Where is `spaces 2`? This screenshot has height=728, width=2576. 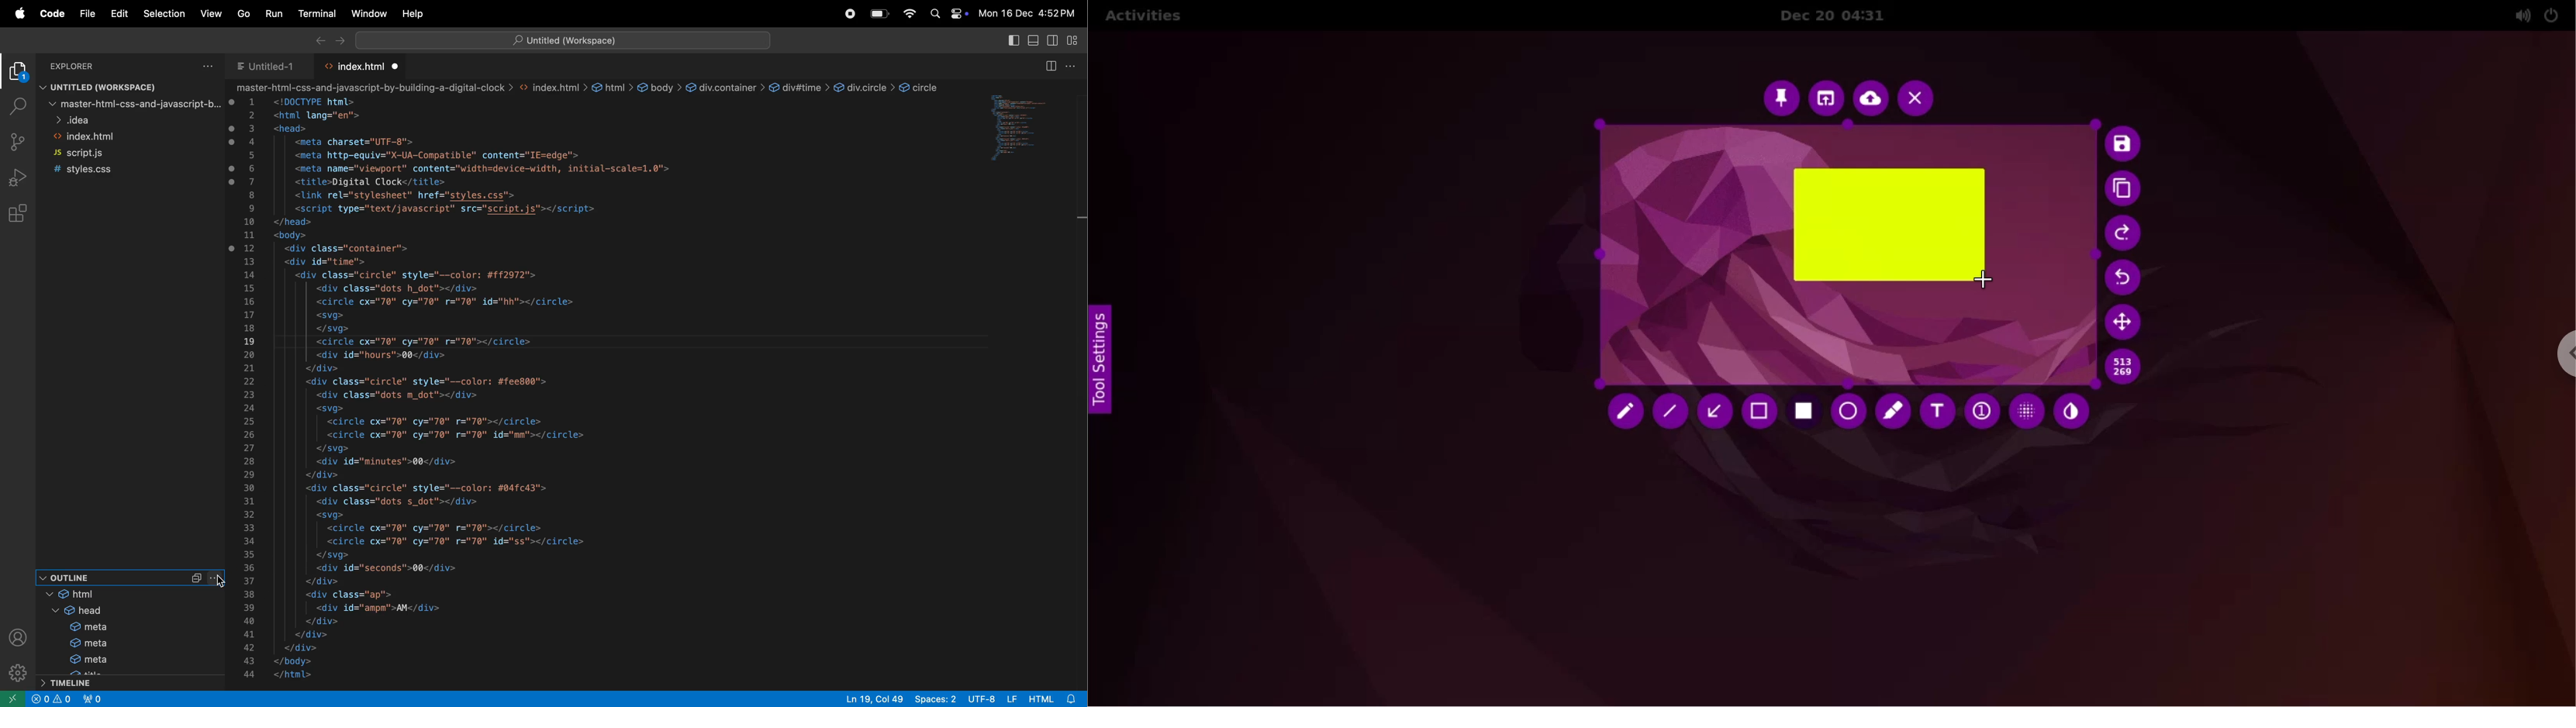 spaces 2 is located at coordinates (935, 699).